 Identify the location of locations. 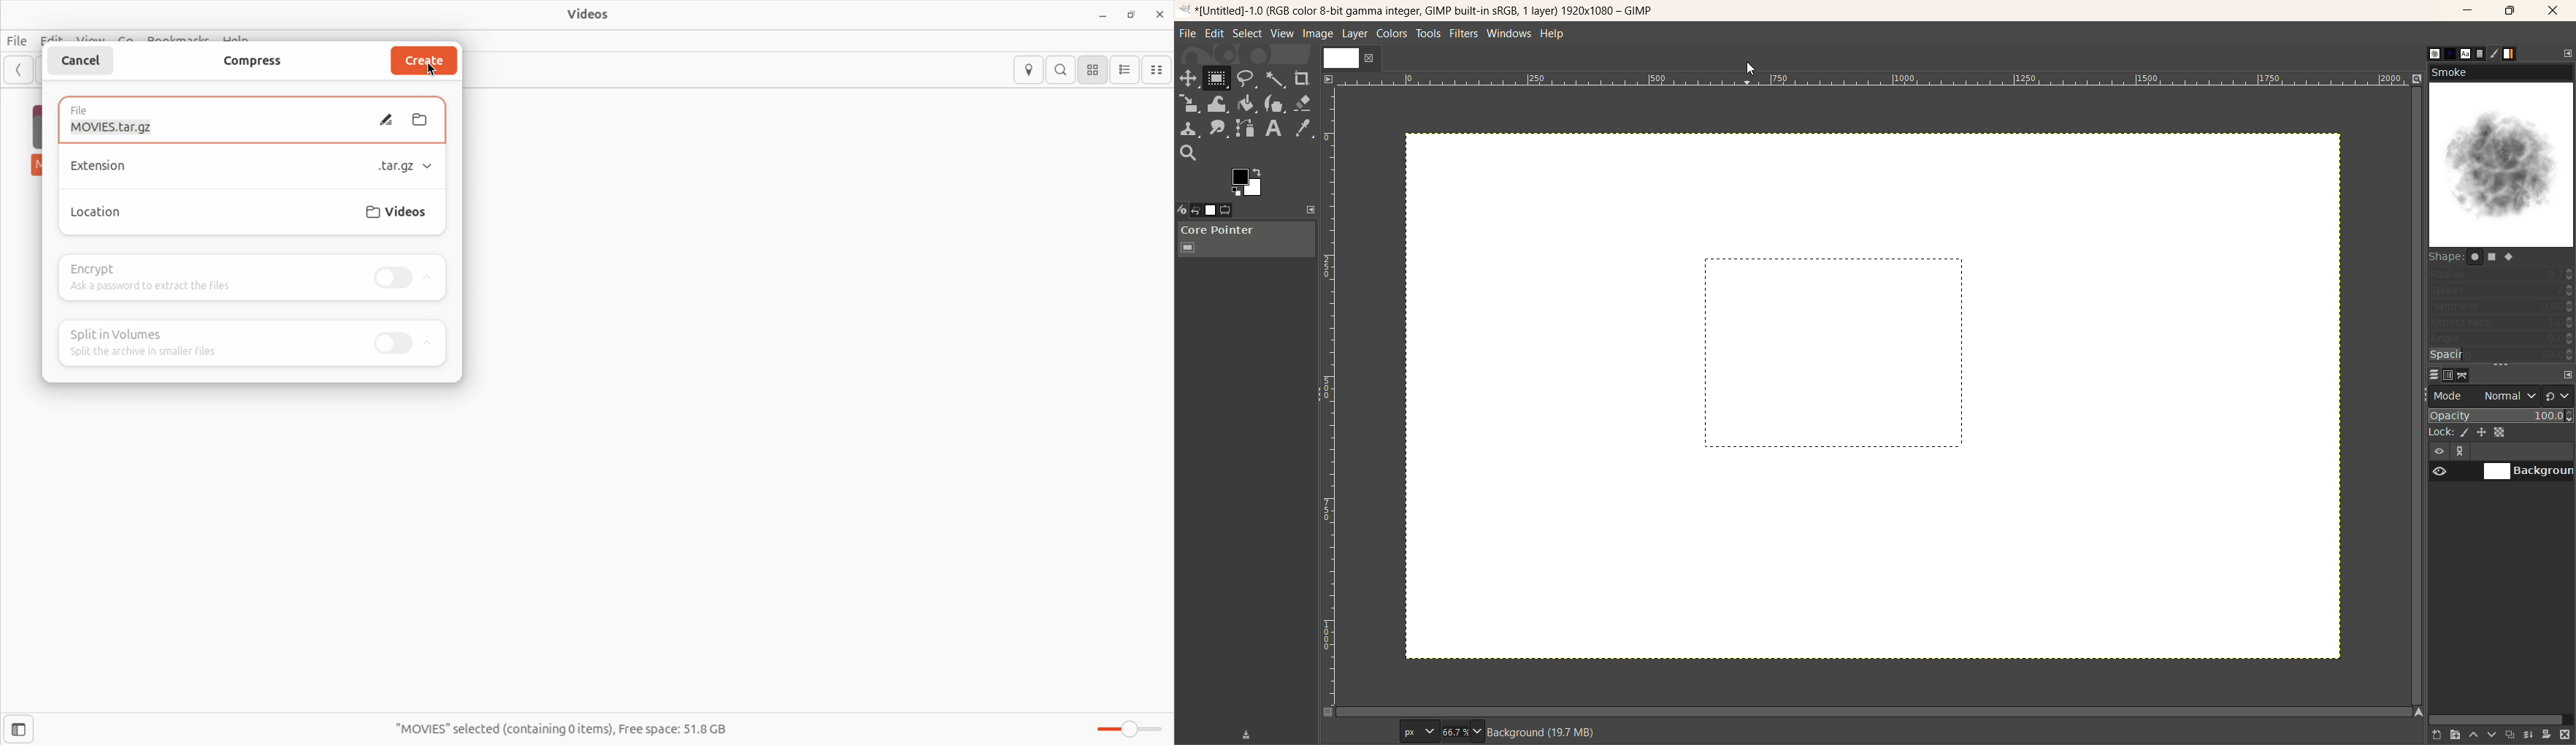
(98, 212).